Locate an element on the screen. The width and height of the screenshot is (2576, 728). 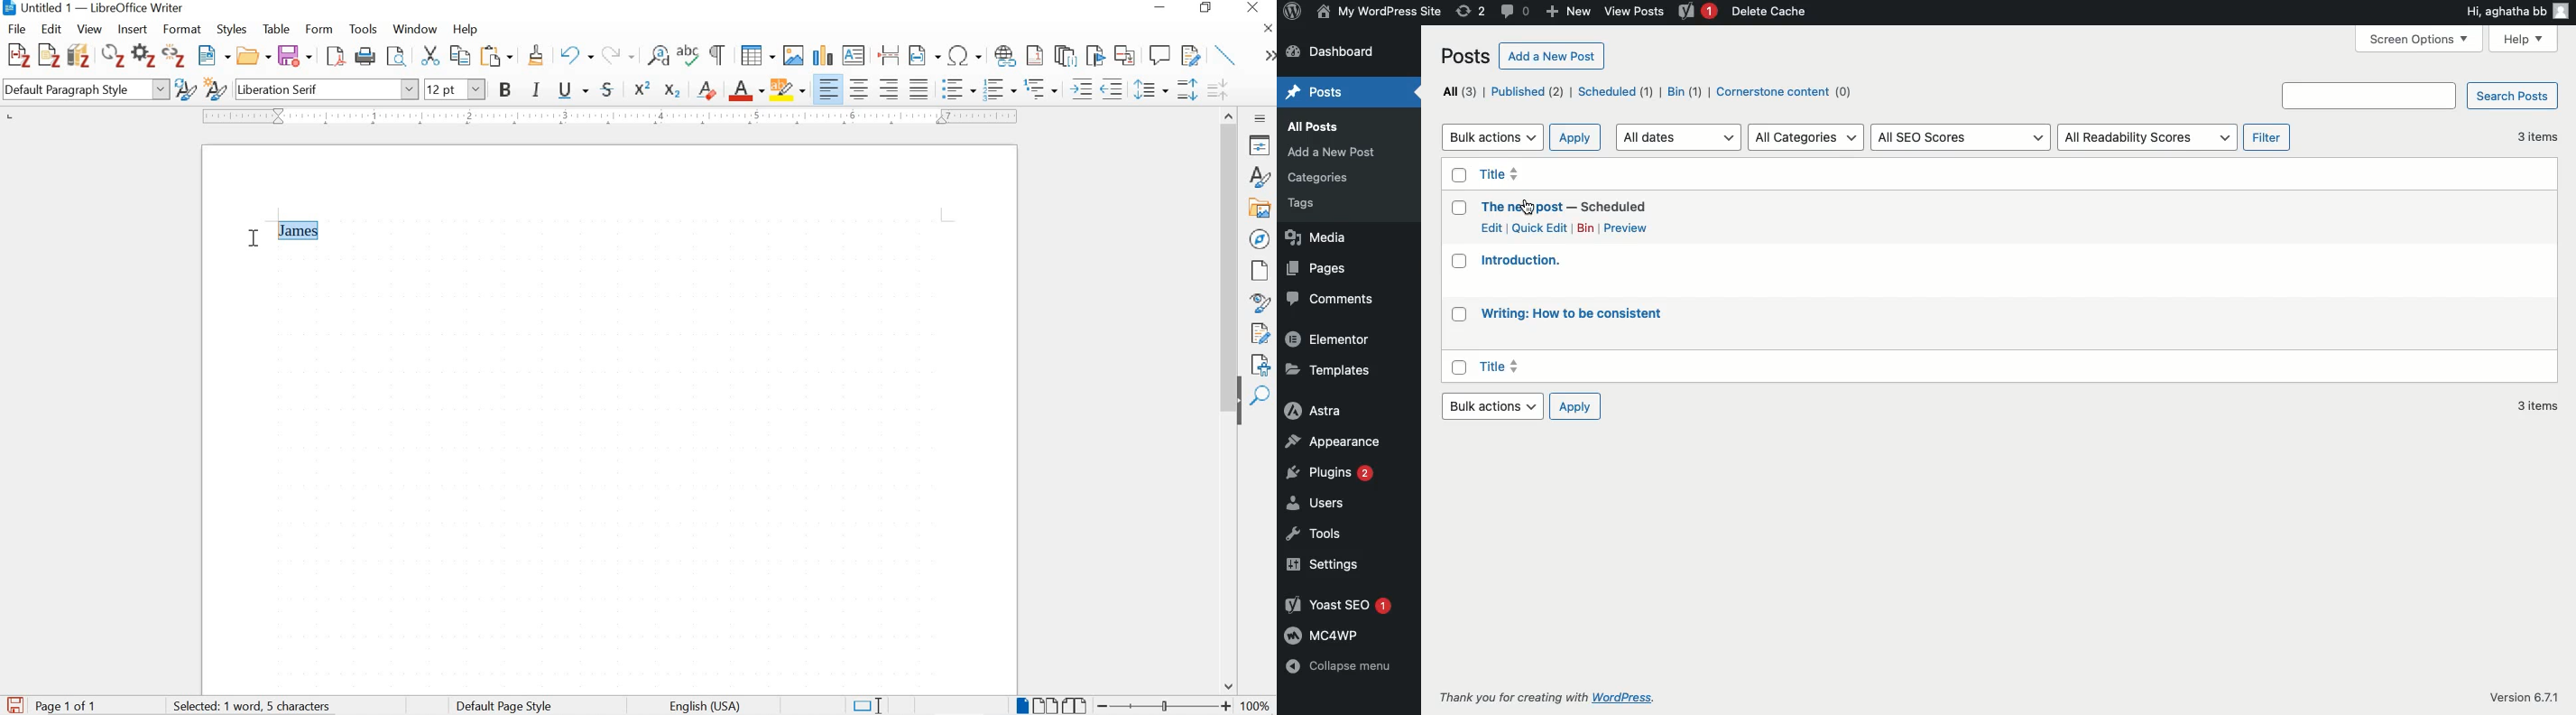
Introduction is located at coordinates (1520, 260).